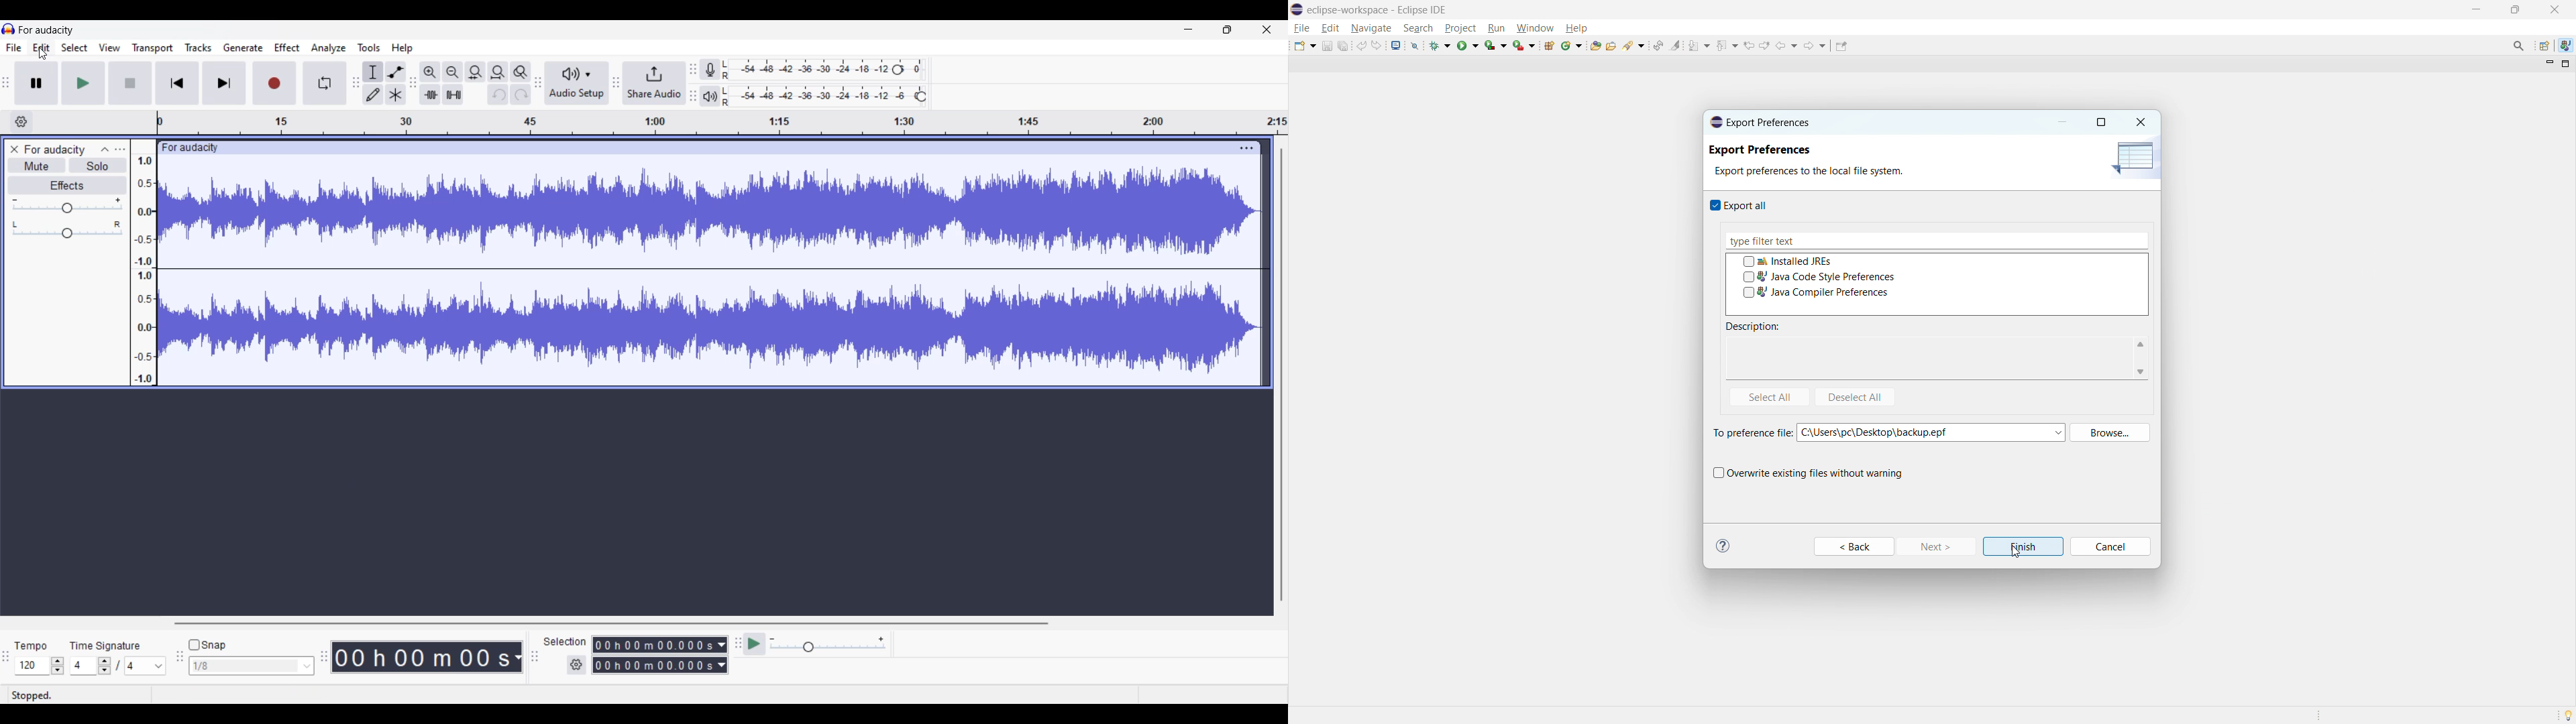 The width and height of the screenshot is (2576, 728). What do you see at coordinates (1822, 174) in the screenshot?
I see `Export preferences to the local file system` at bounding box center [1822, 174].